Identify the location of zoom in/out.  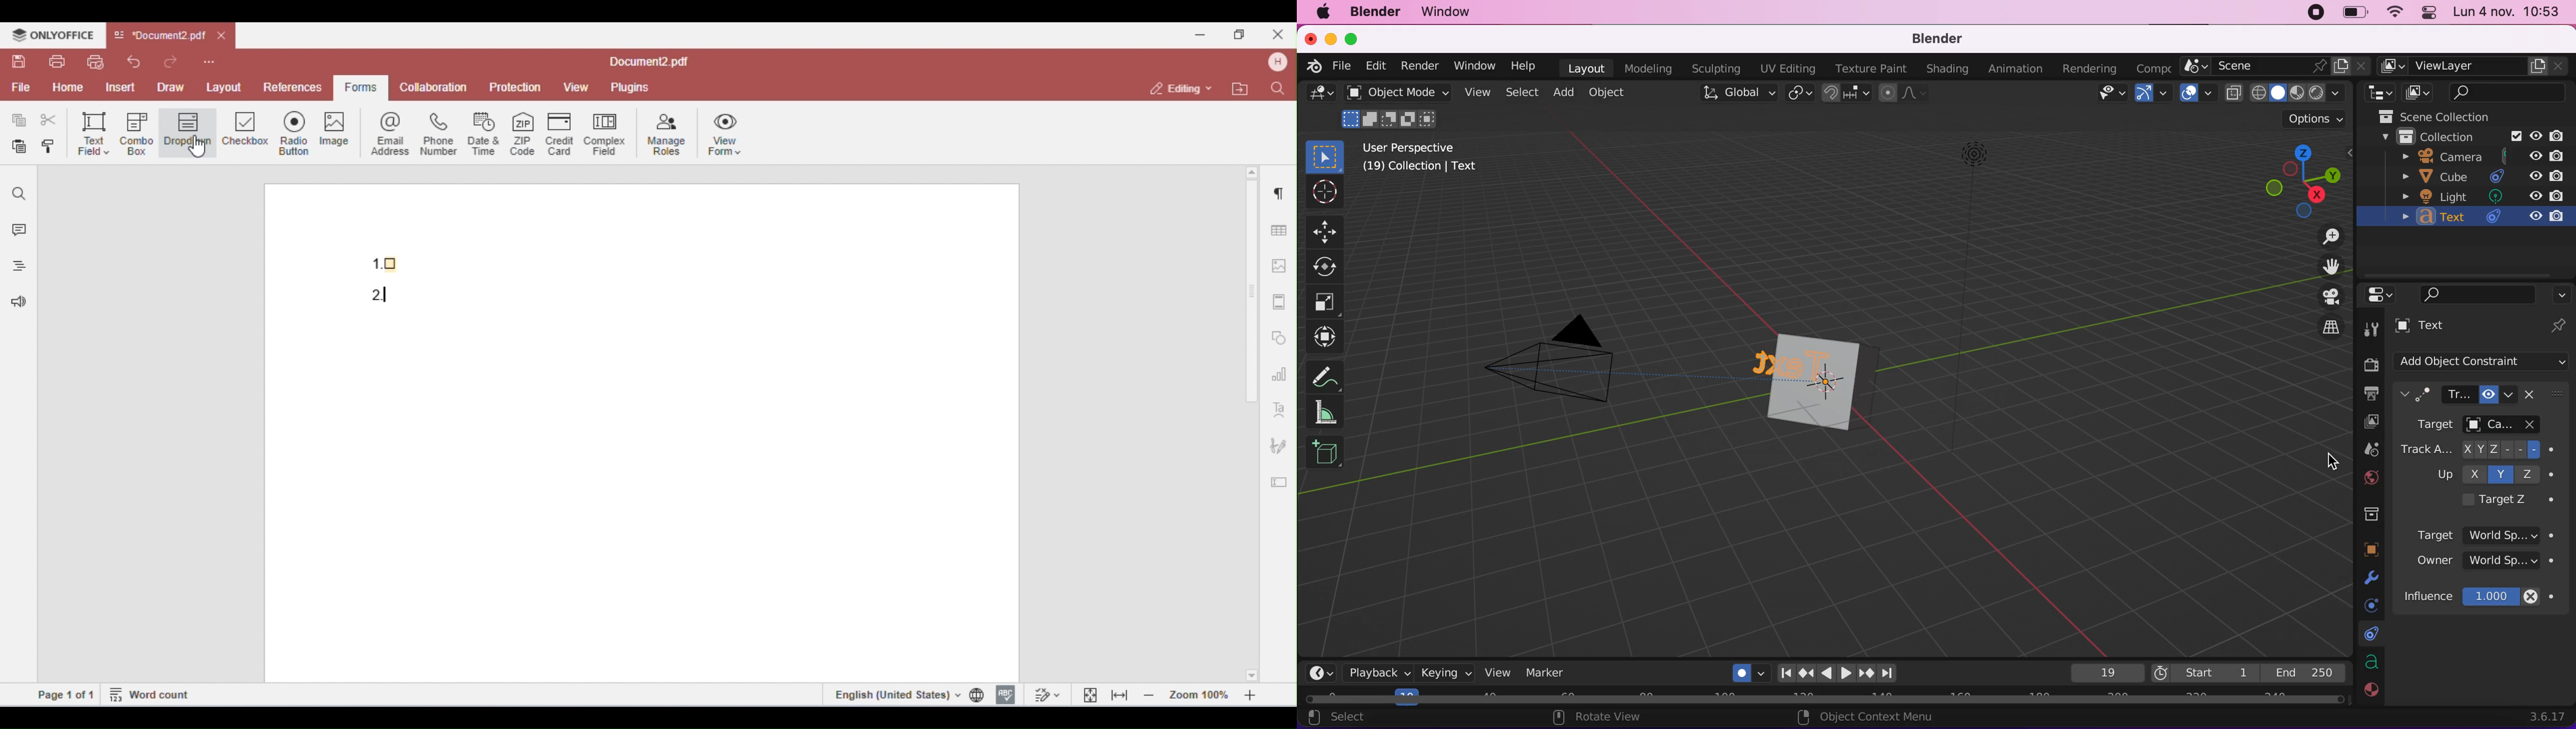
(2328, 240).